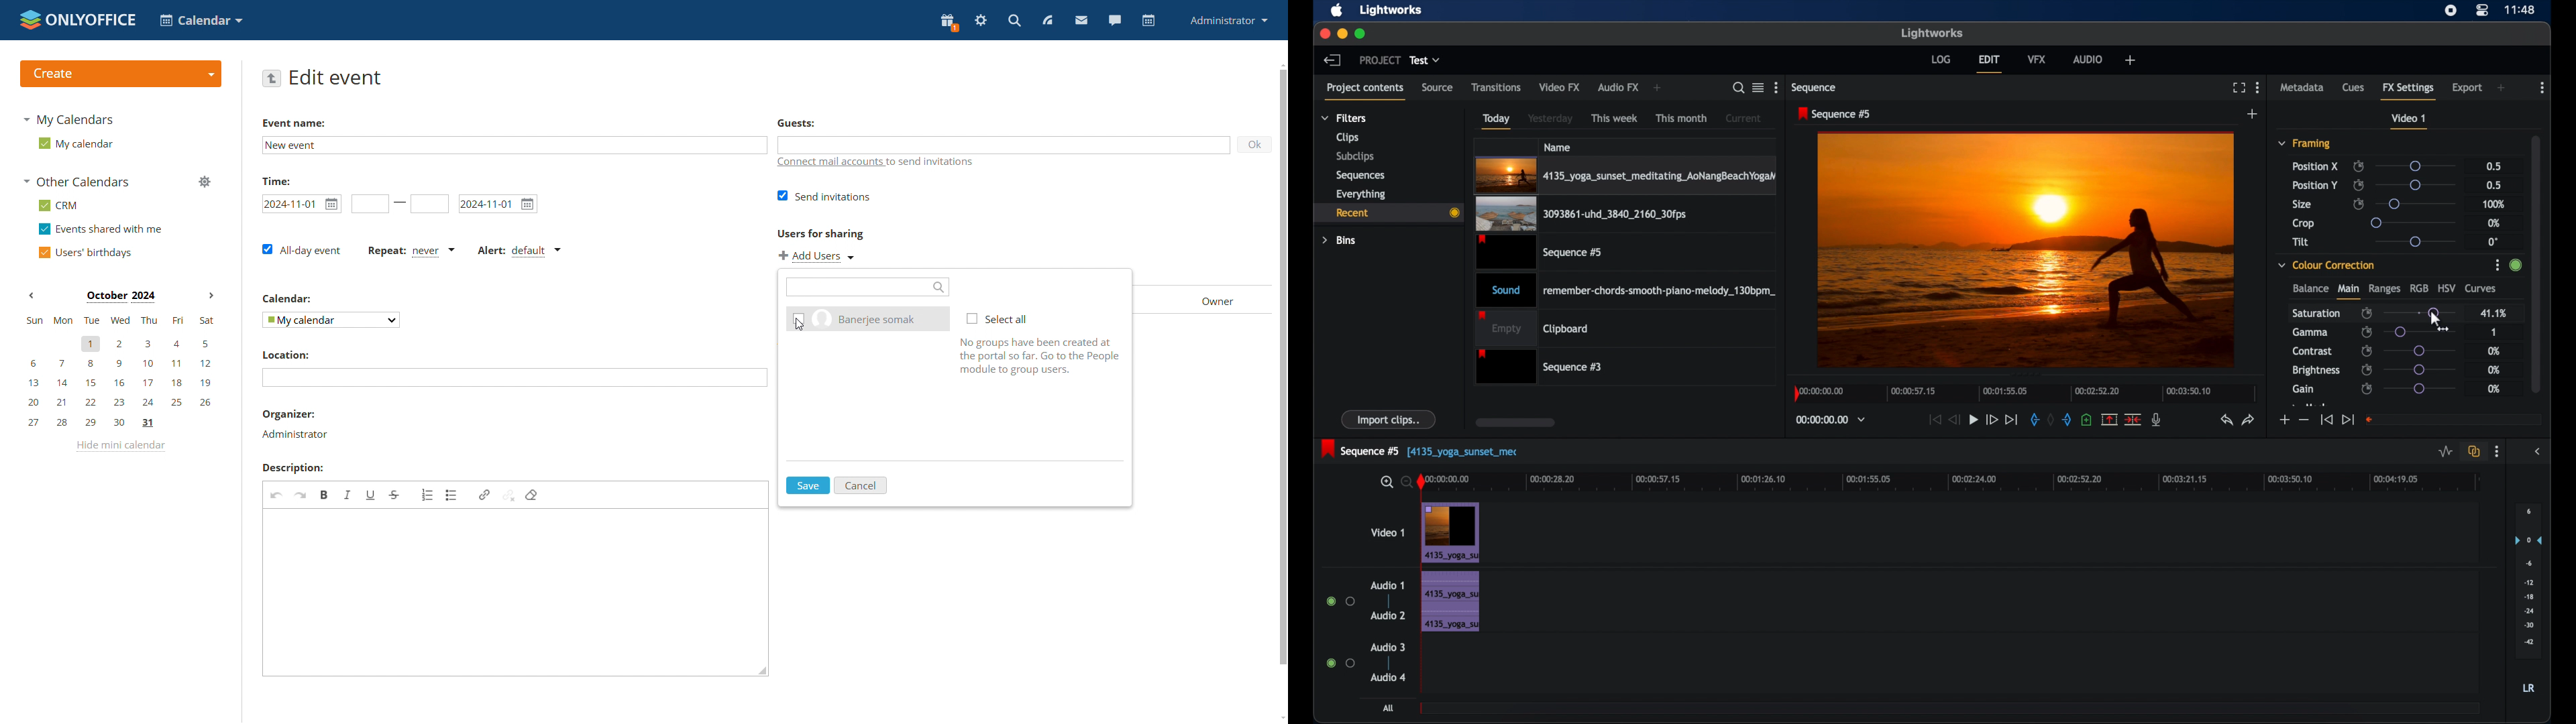 The height and width of the screenshot is (728, 2576). Describe the element at coordinates (452, 495) in the screenshot. I see `insert/remove bulletted list` at that location.